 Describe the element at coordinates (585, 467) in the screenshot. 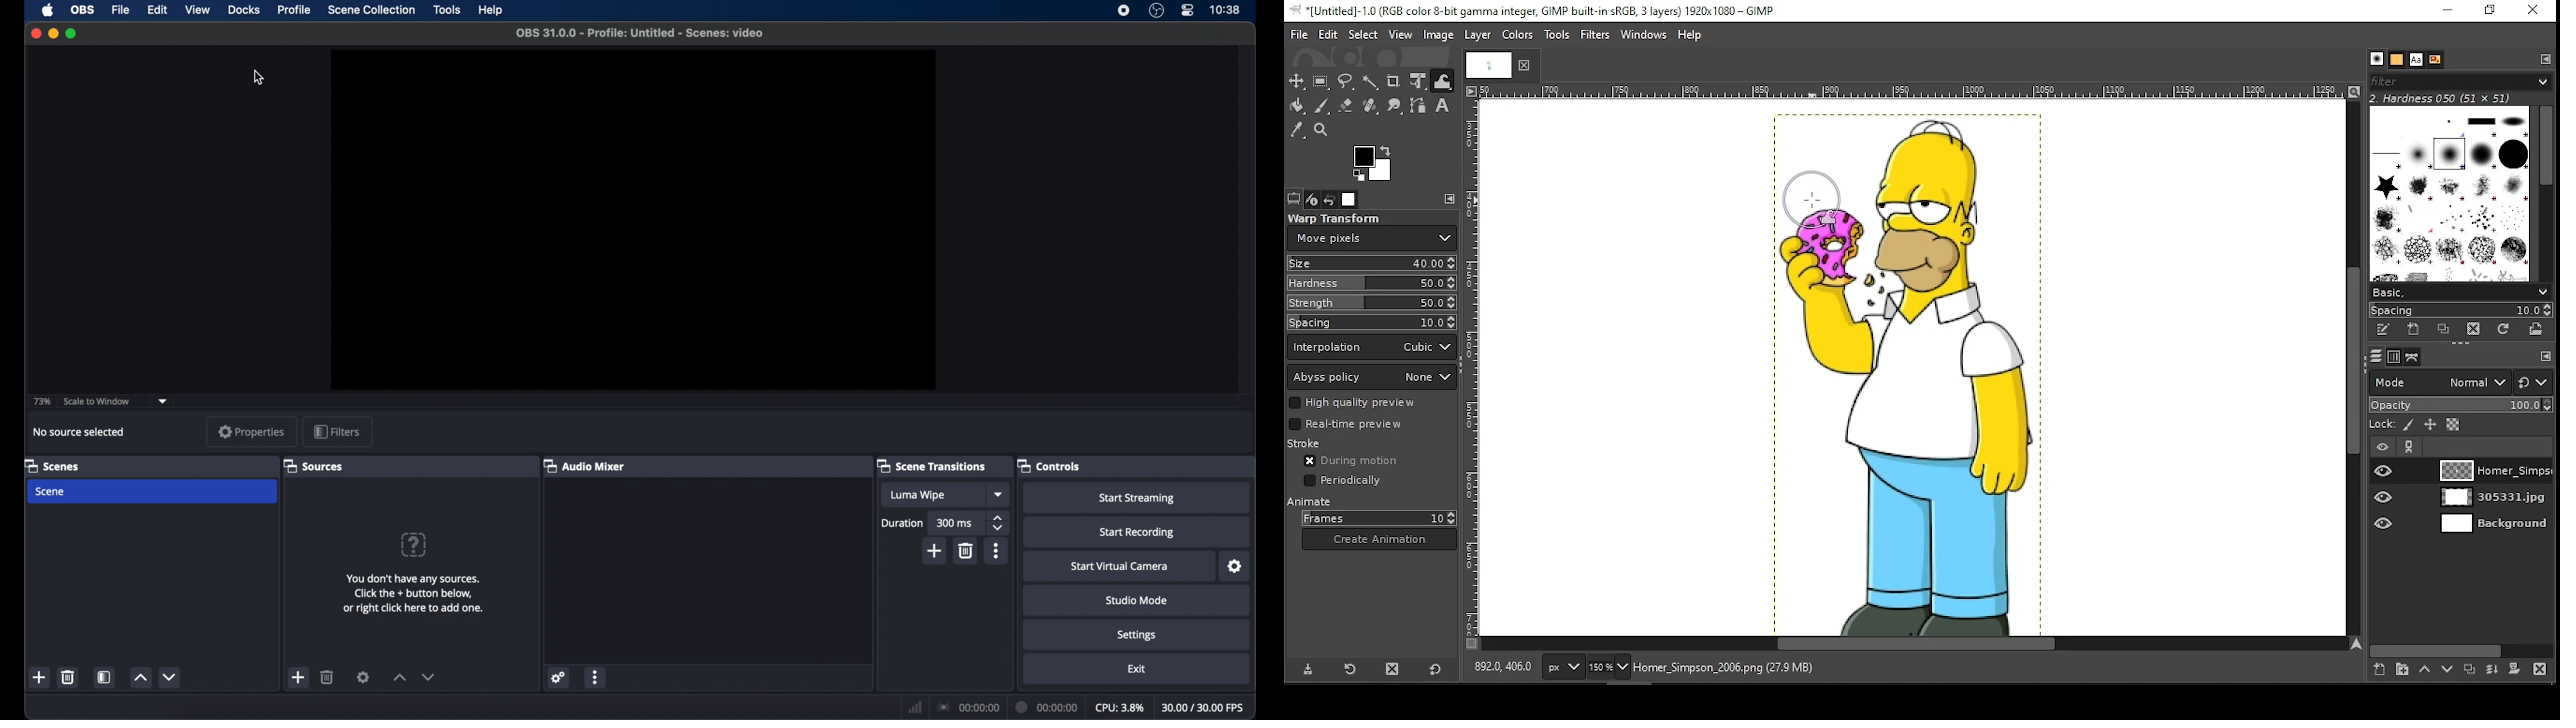

I see `audio mixer` at that location.